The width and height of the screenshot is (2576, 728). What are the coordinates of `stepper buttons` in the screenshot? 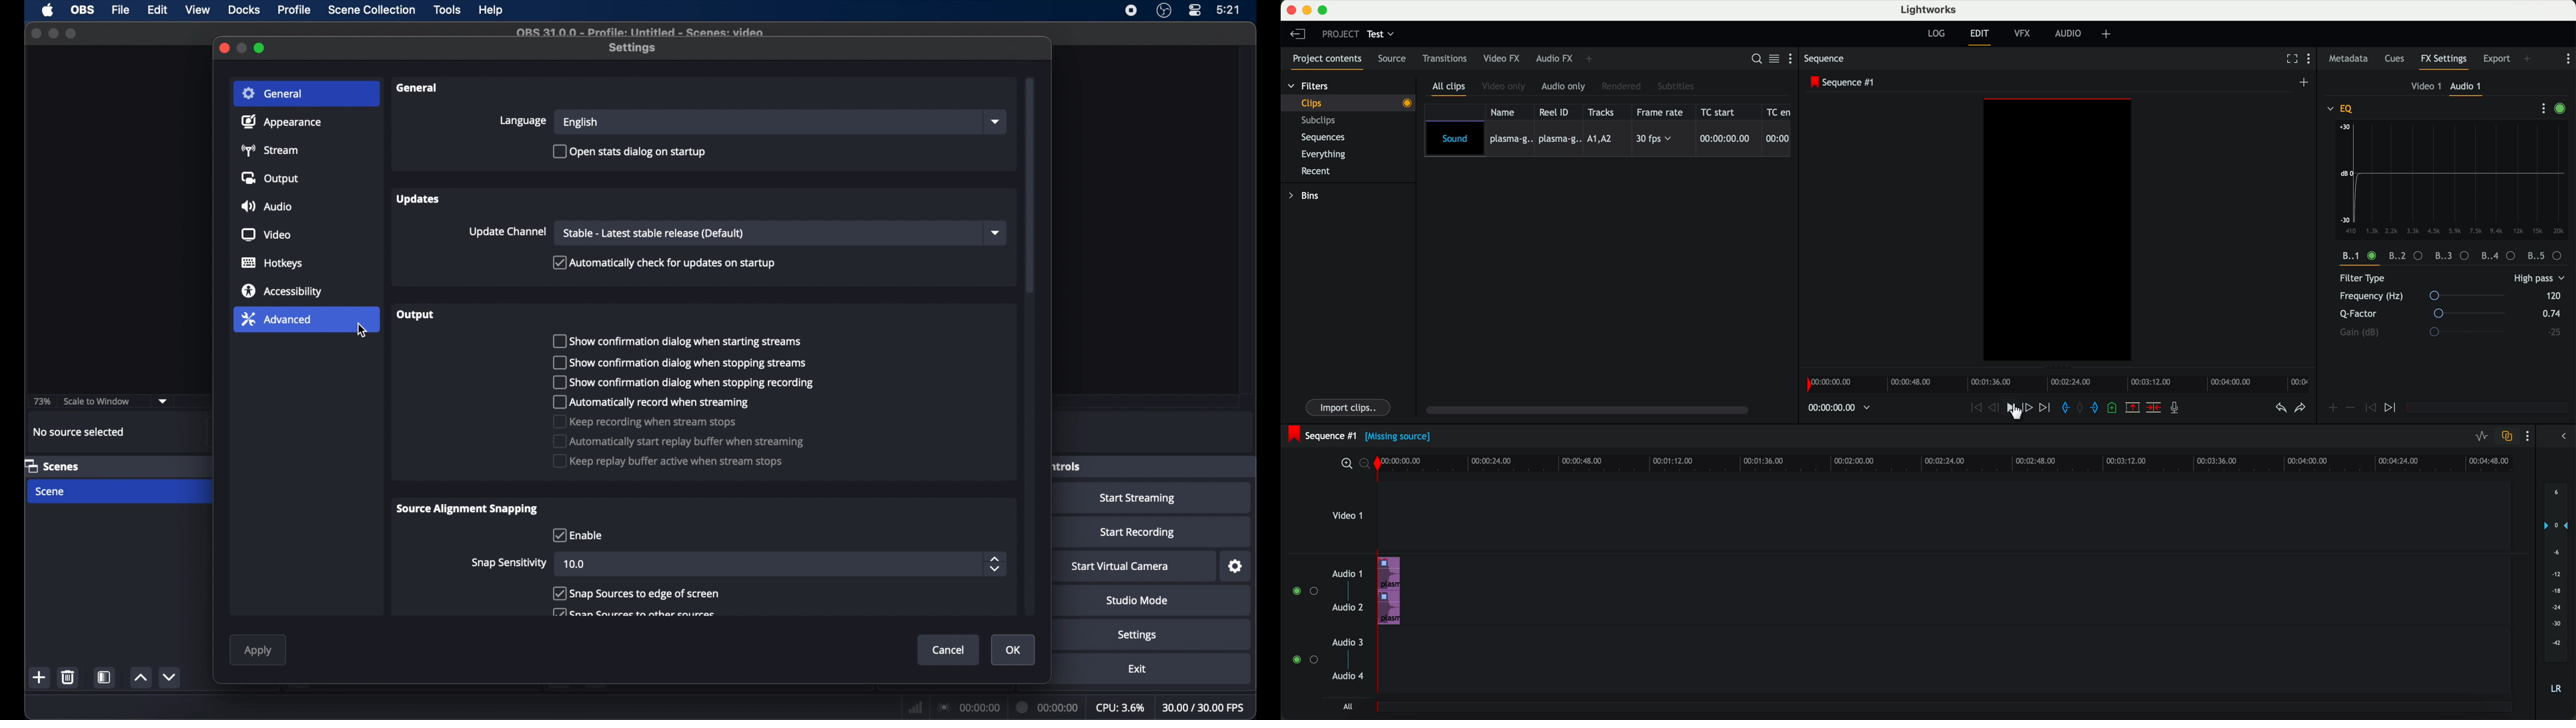 It's located at (994, 563).